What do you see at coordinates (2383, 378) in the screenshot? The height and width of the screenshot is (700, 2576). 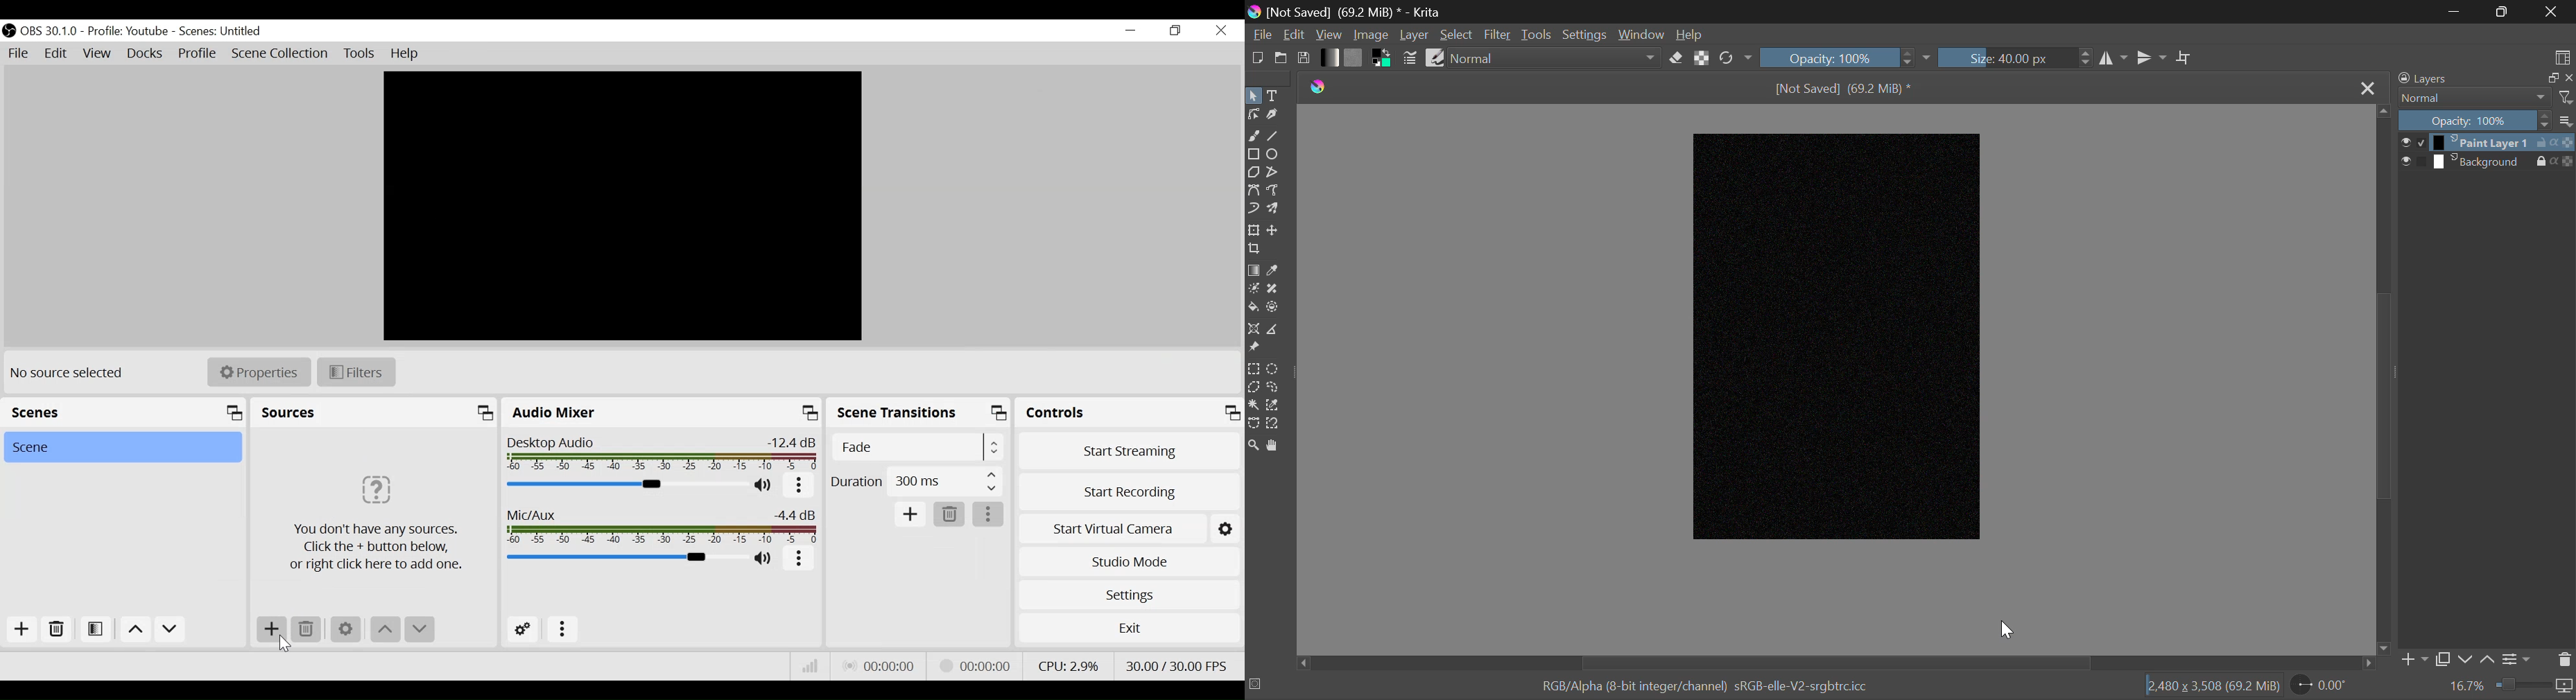 I see `Scroll Bar` at bounding box center [2383, 378].